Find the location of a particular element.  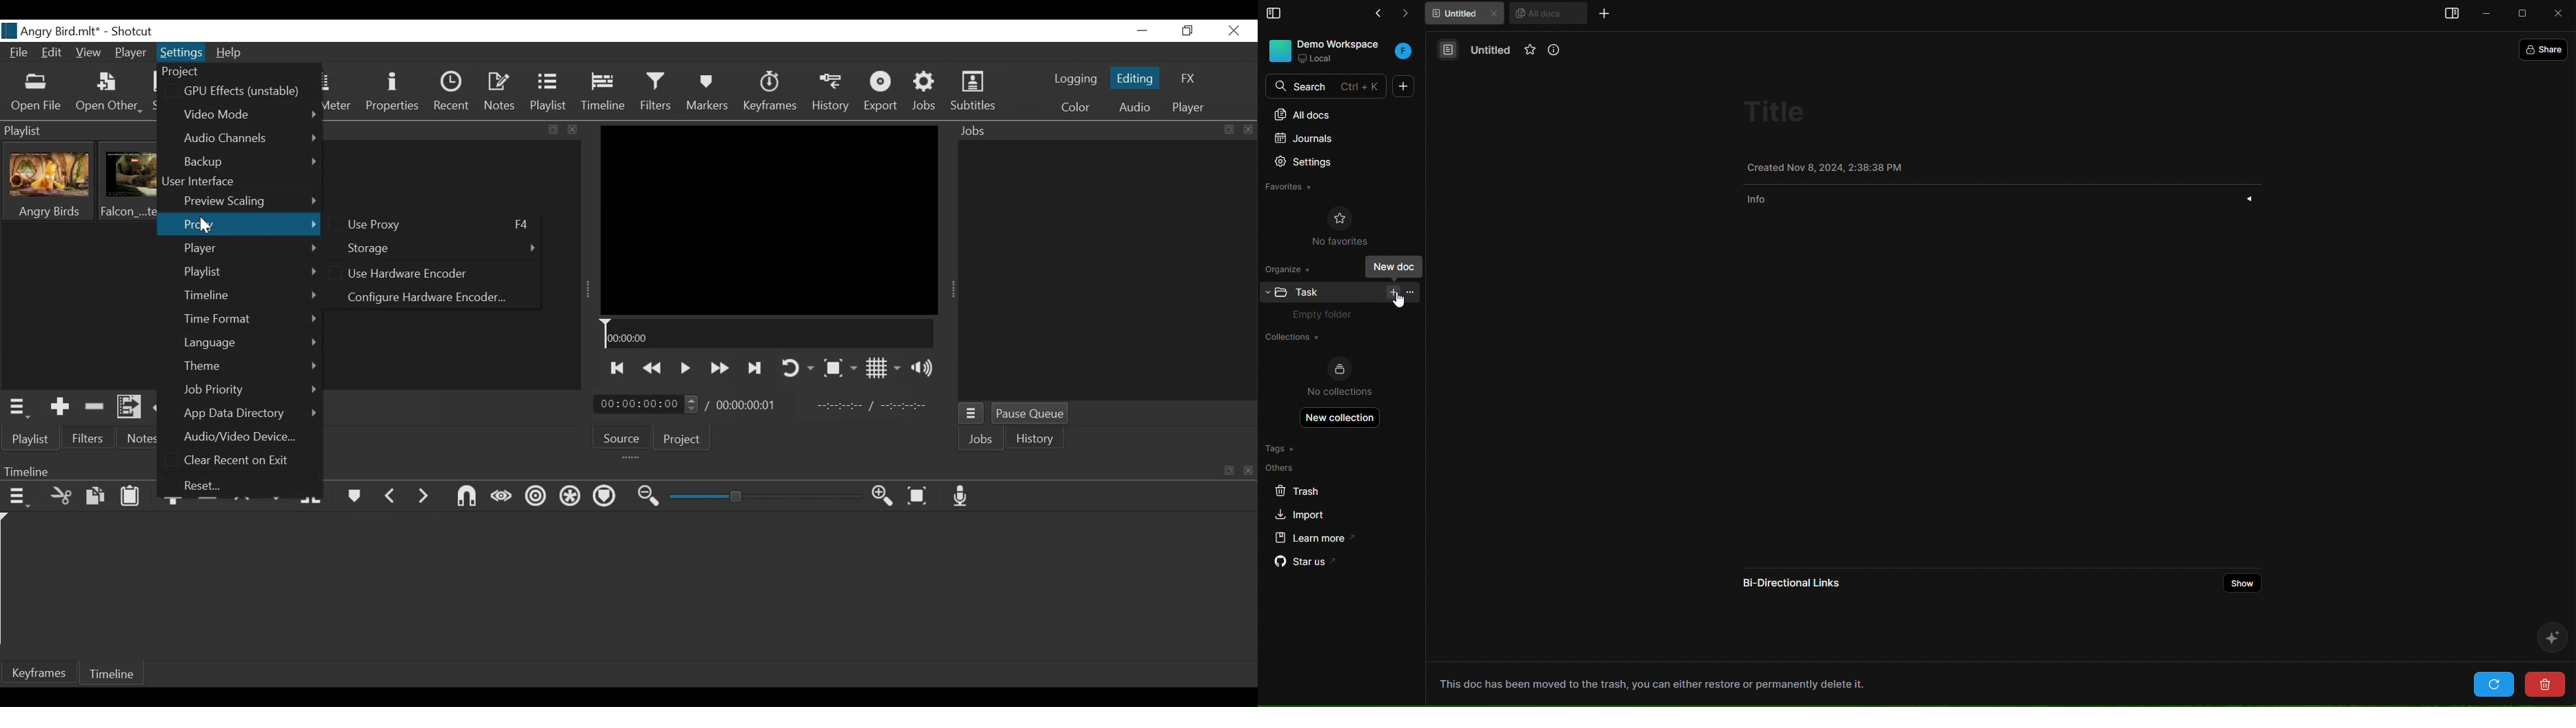

Edit is located at coordinates (52, 52).